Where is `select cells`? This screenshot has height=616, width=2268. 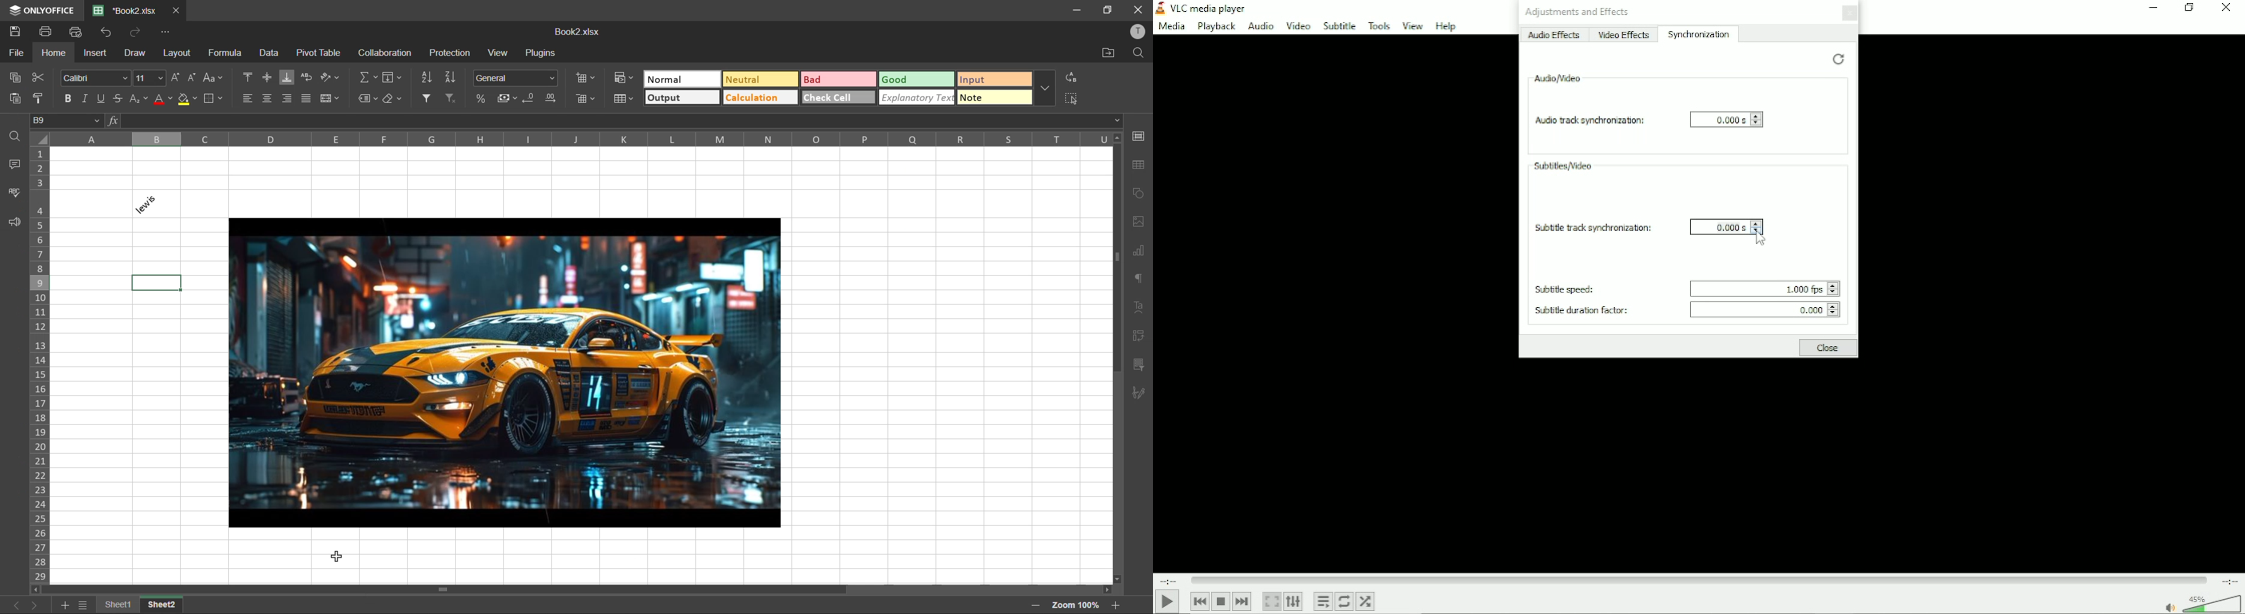
select cells is located at coordinates (1072, 98).